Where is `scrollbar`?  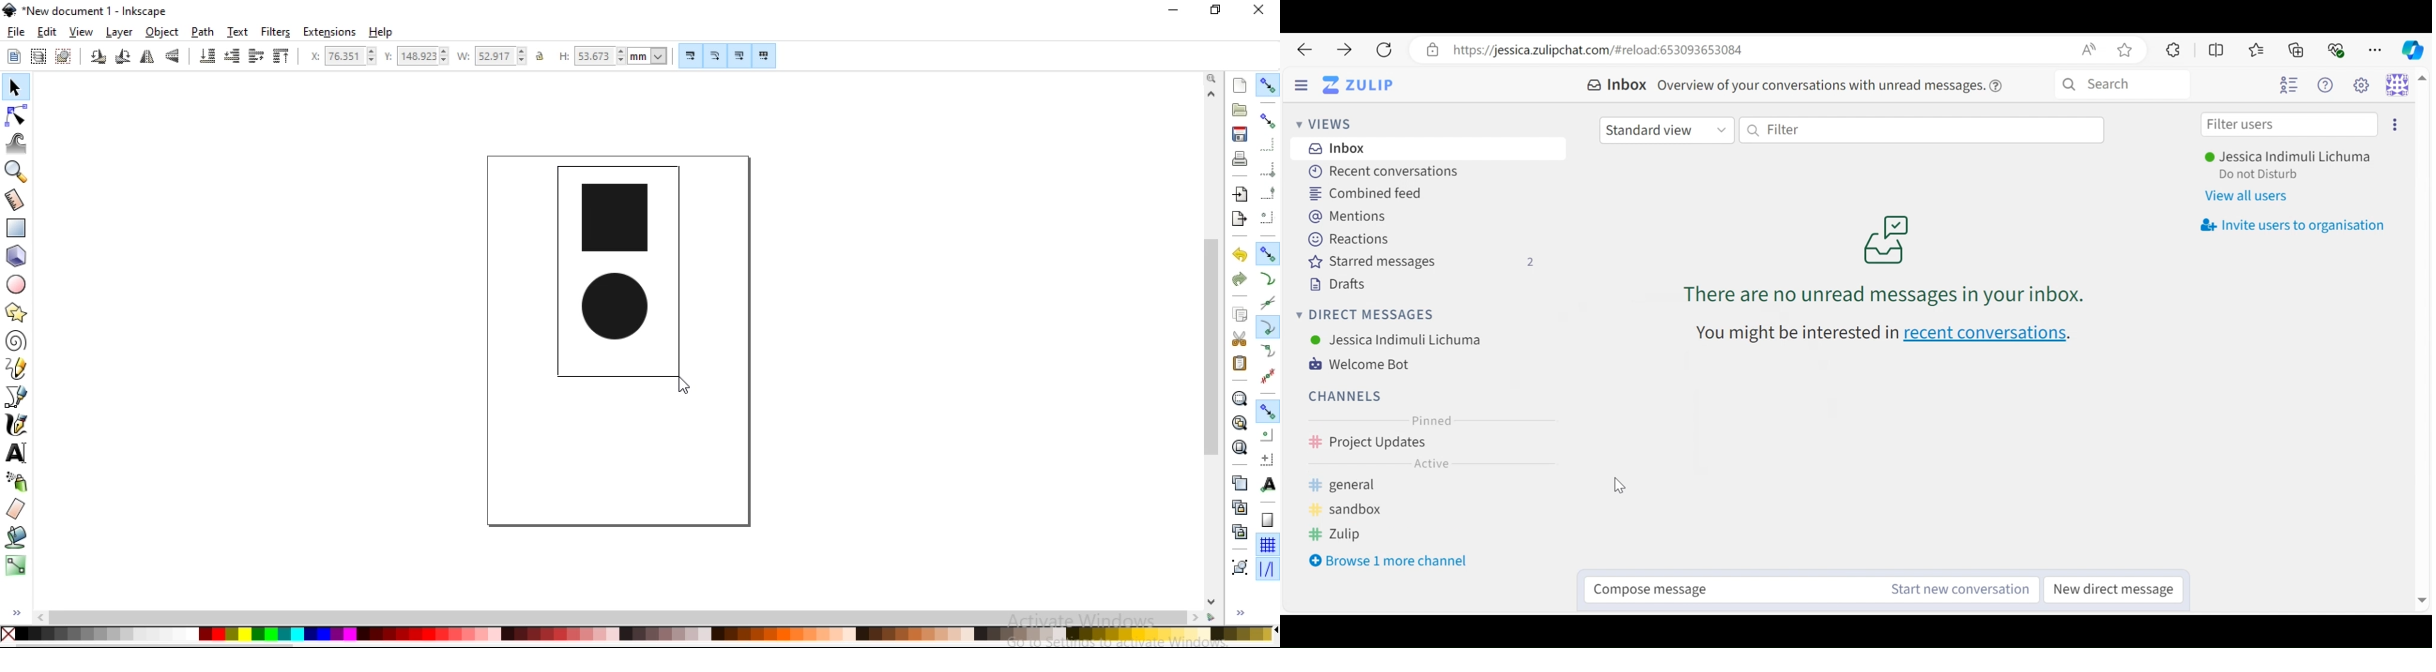
scrollbar is located at coordinates (618, 616).